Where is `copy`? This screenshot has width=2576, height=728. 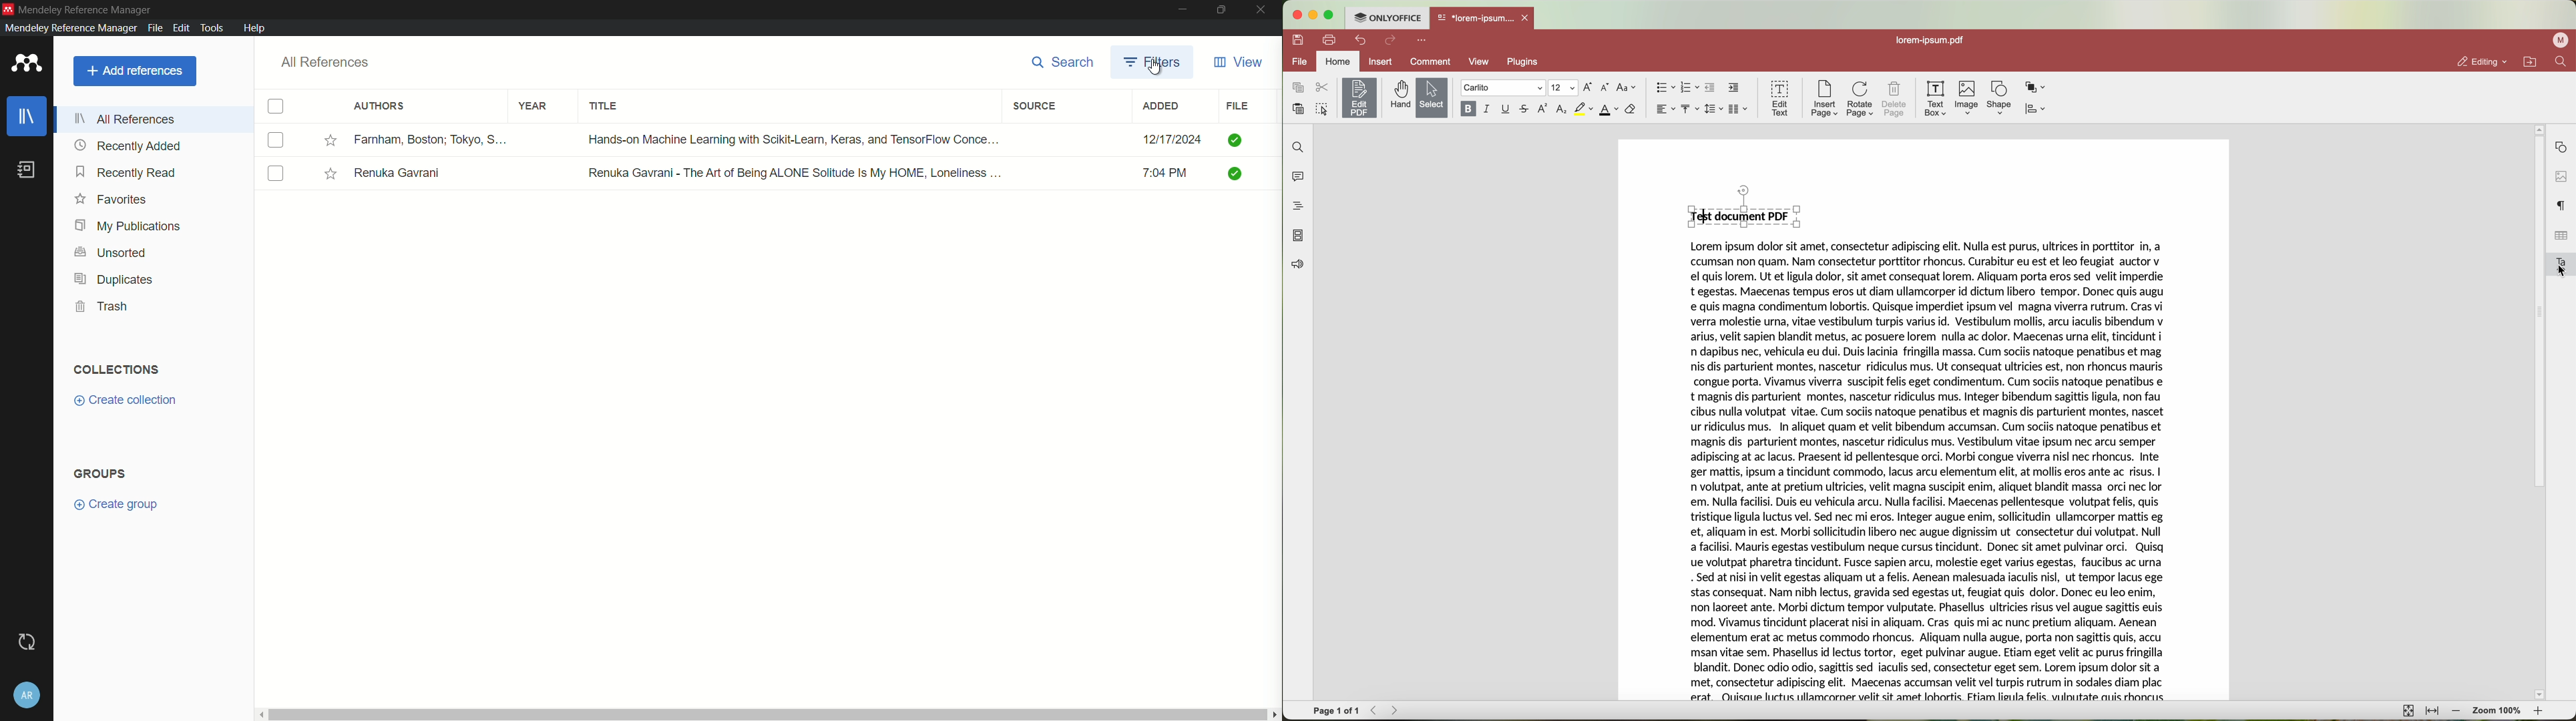 copy is located at coordinates (1298, 87).